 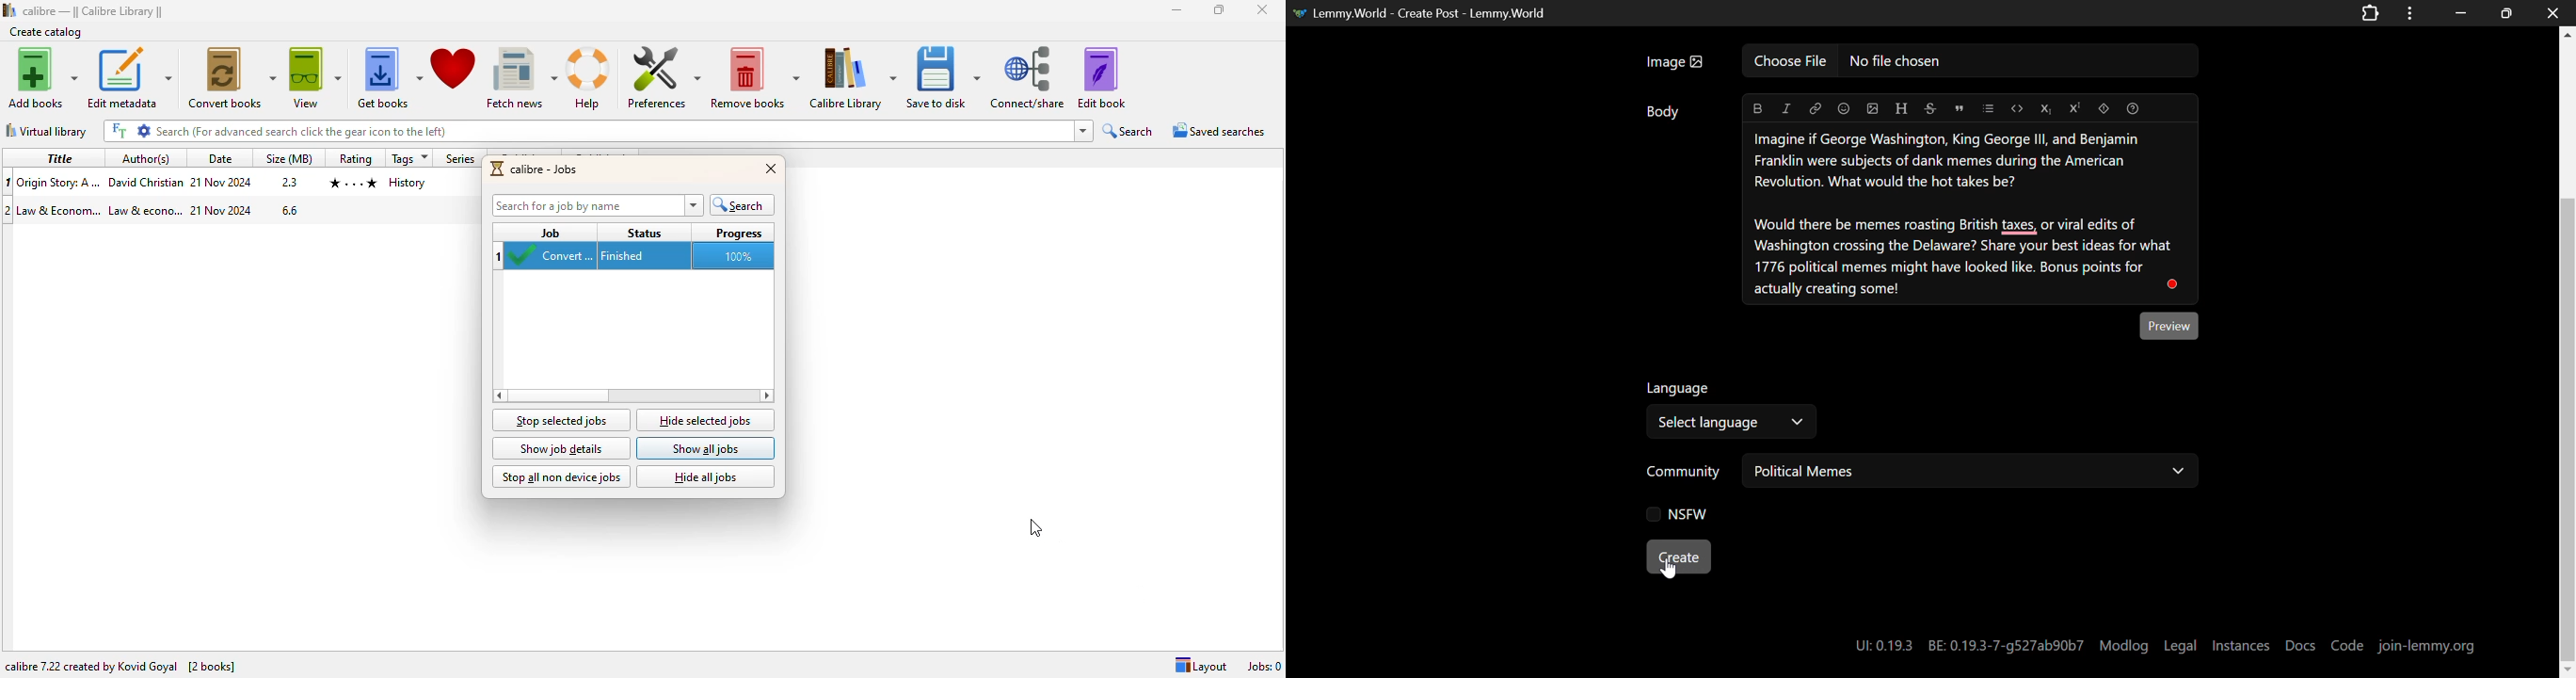 I want to click on search for a job by name, so click(x=598, y=205).